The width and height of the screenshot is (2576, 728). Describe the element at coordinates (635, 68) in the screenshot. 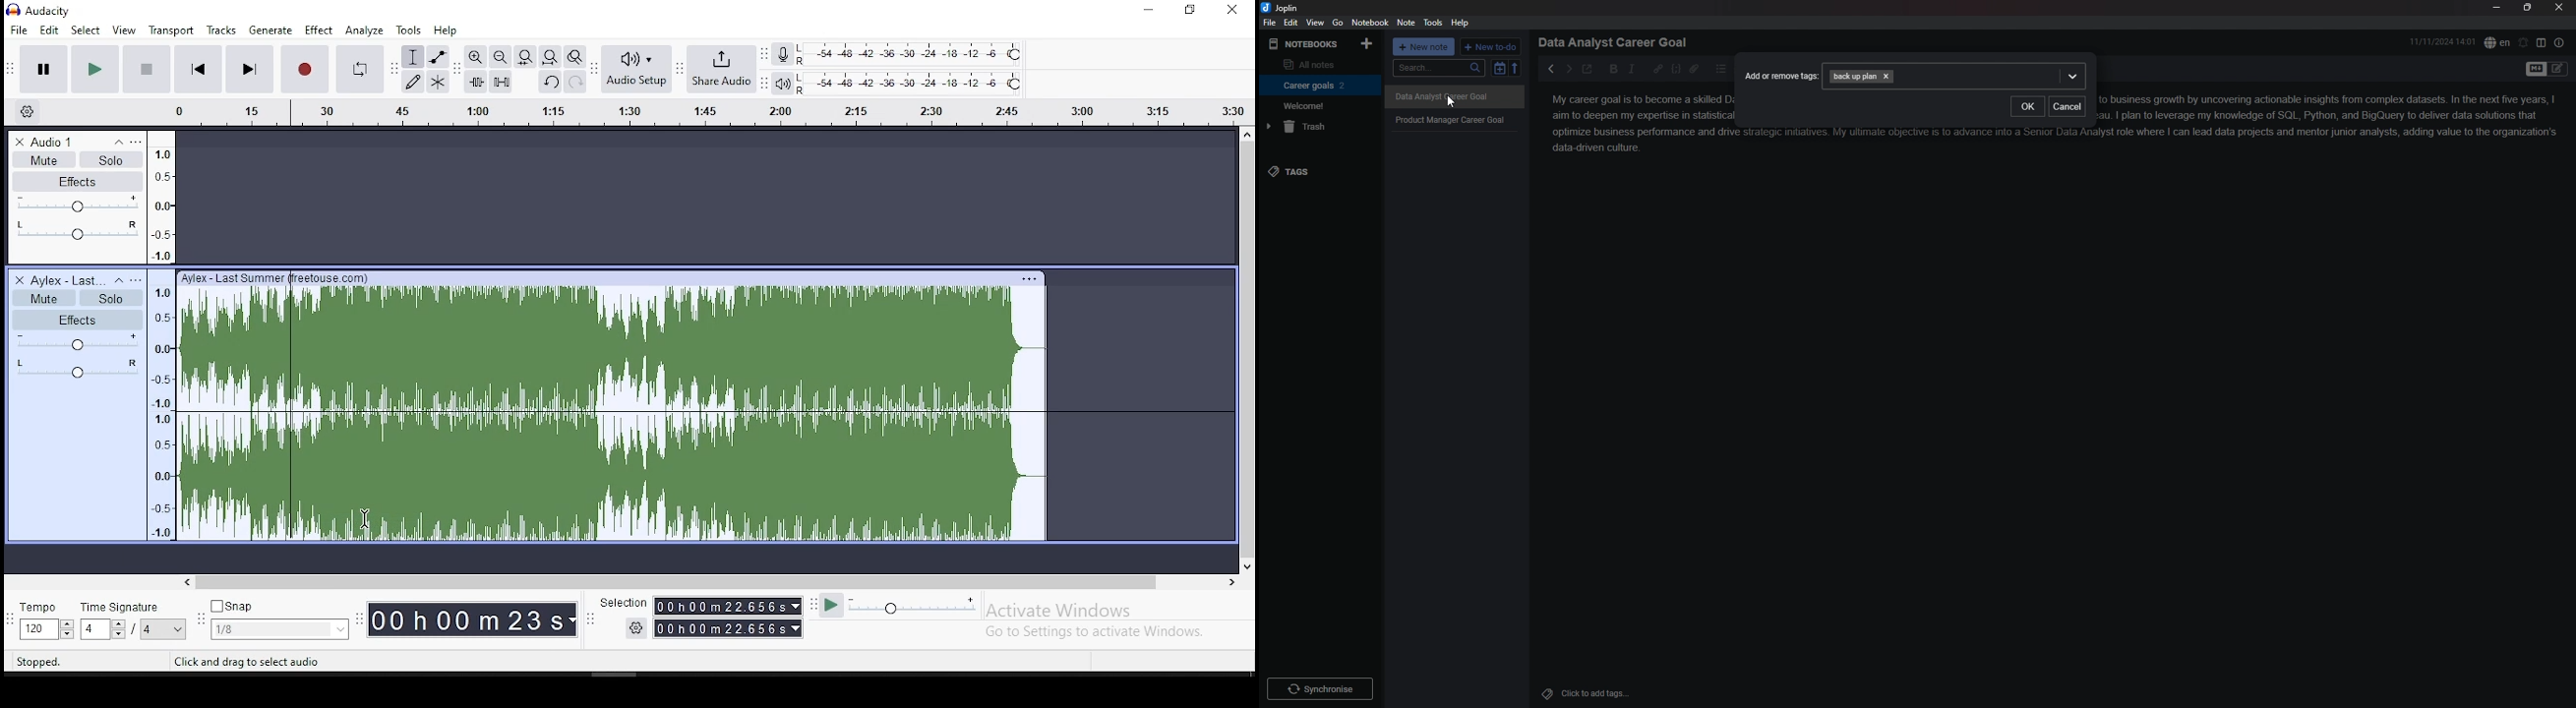

I see `audio setup` at that location.